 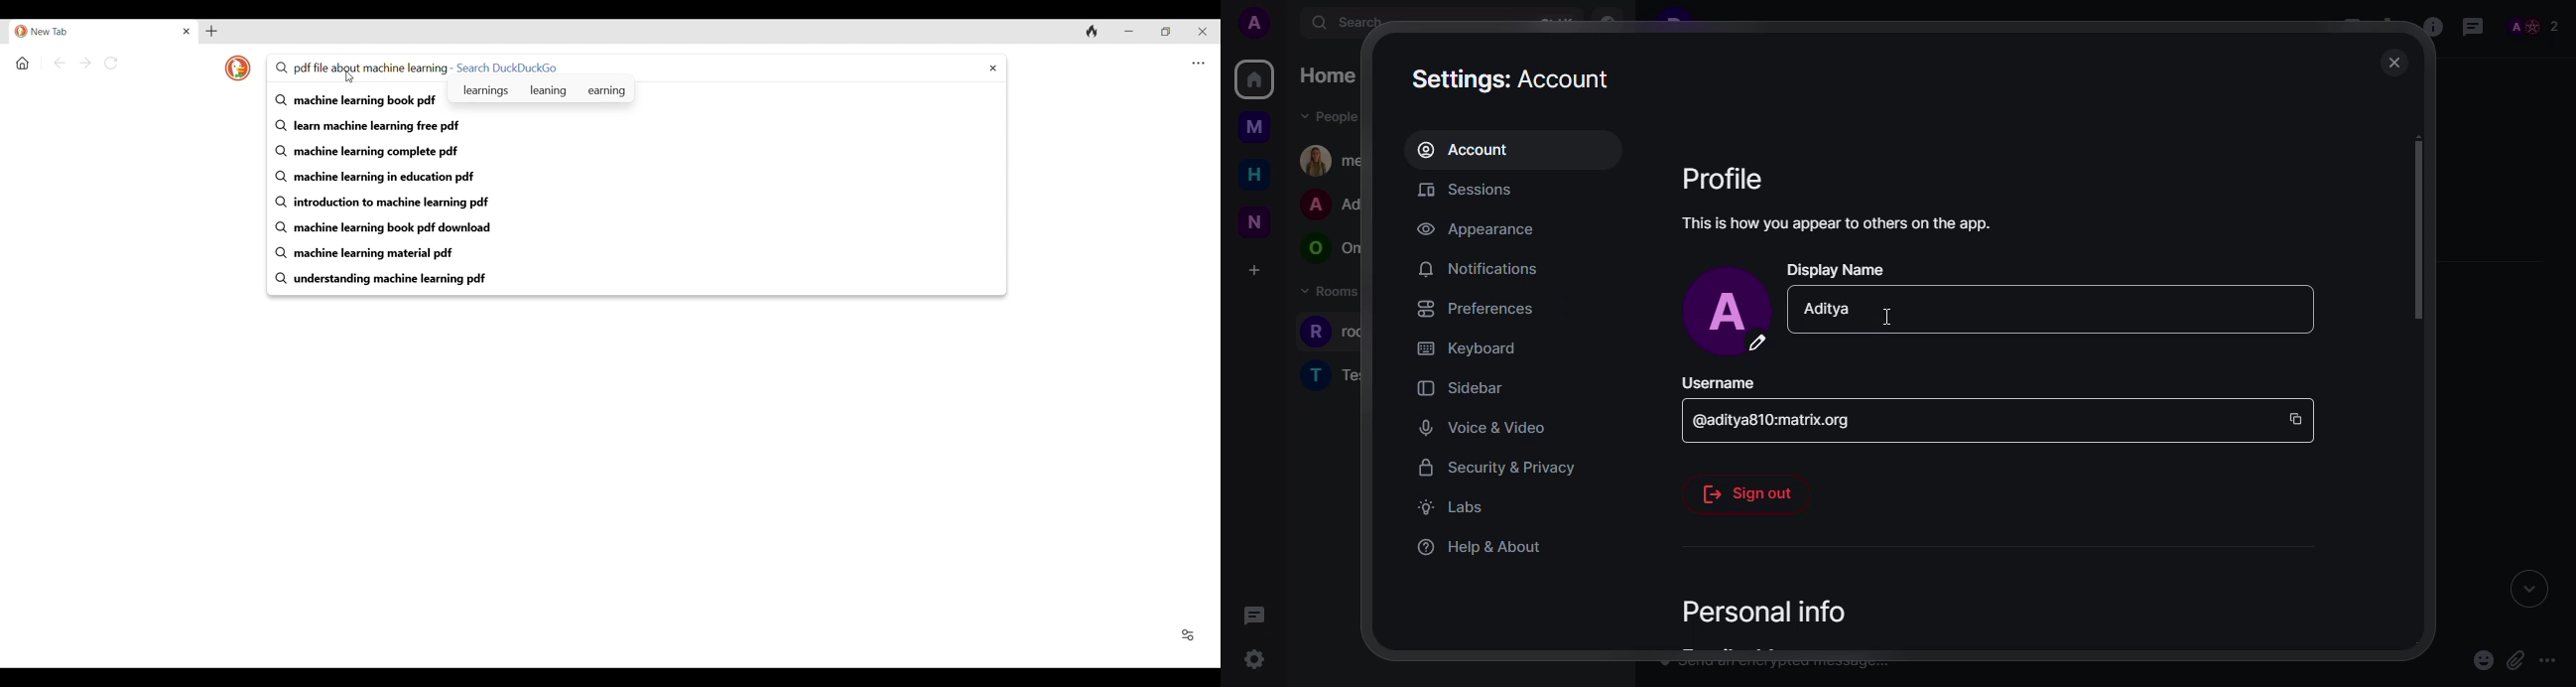 I want to click on threads, so click(x=1253, y=615).